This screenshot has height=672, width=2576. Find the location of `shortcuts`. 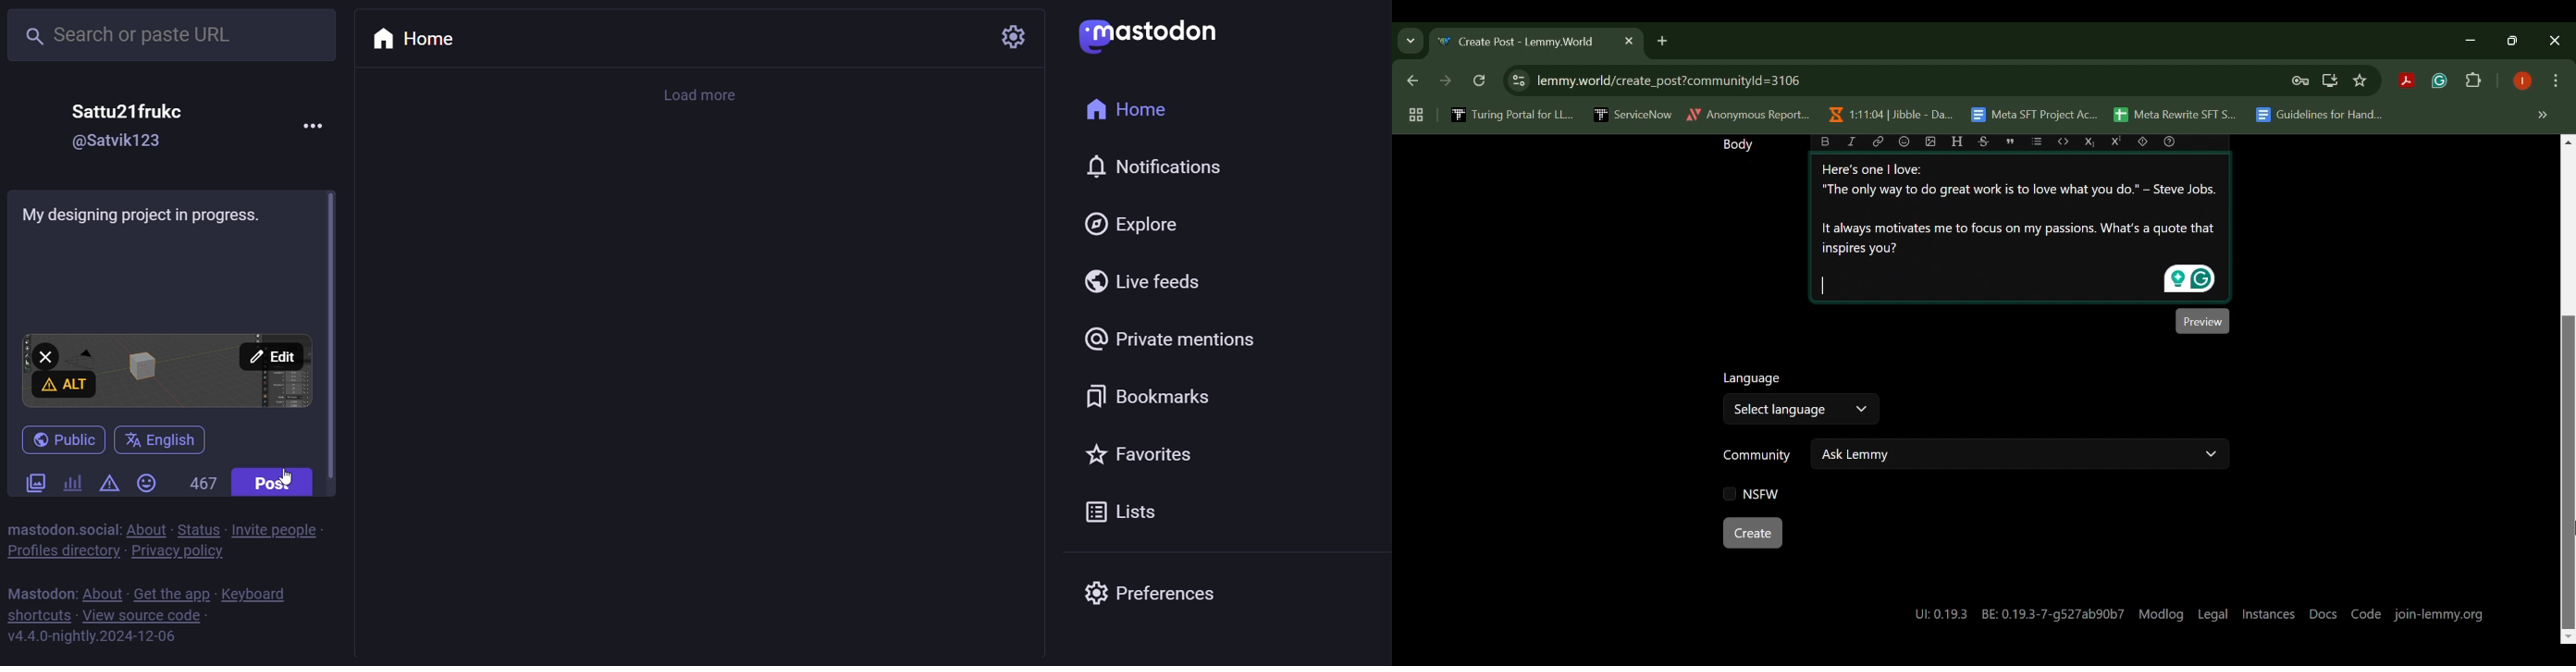

shortcuts is located at coordinates (36, 615).